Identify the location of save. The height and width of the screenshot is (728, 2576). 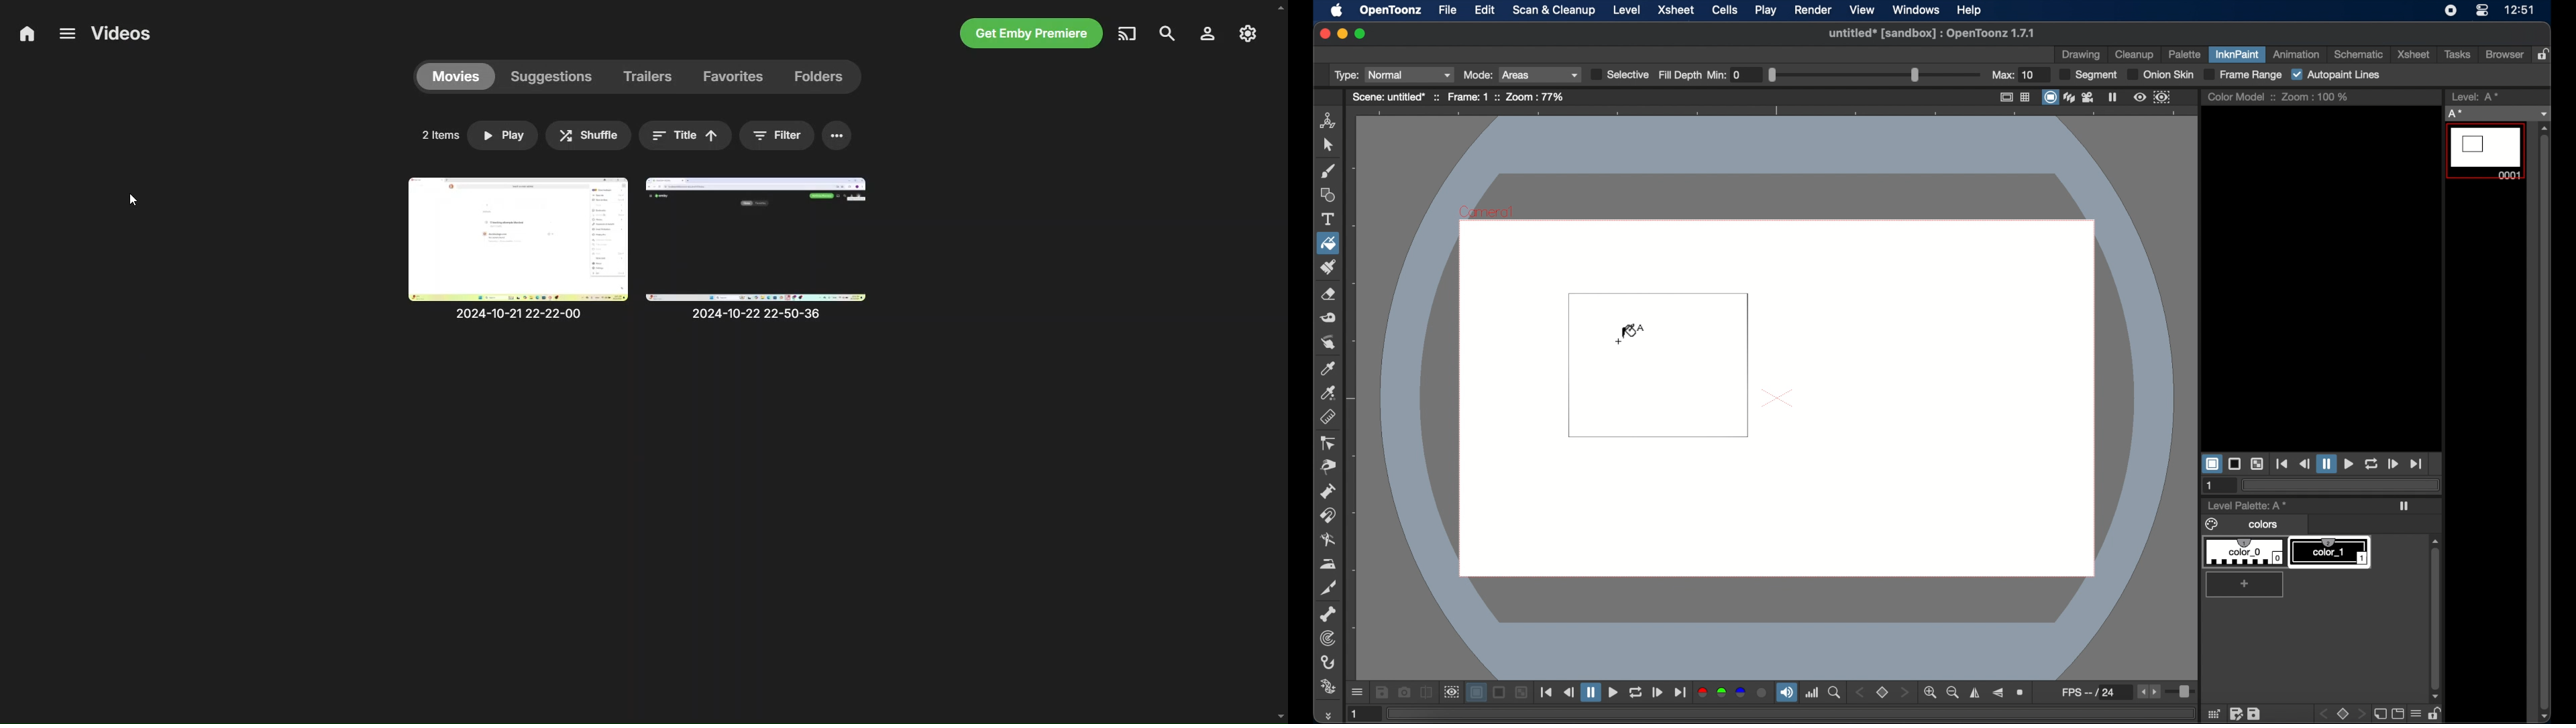
(2254, 713).